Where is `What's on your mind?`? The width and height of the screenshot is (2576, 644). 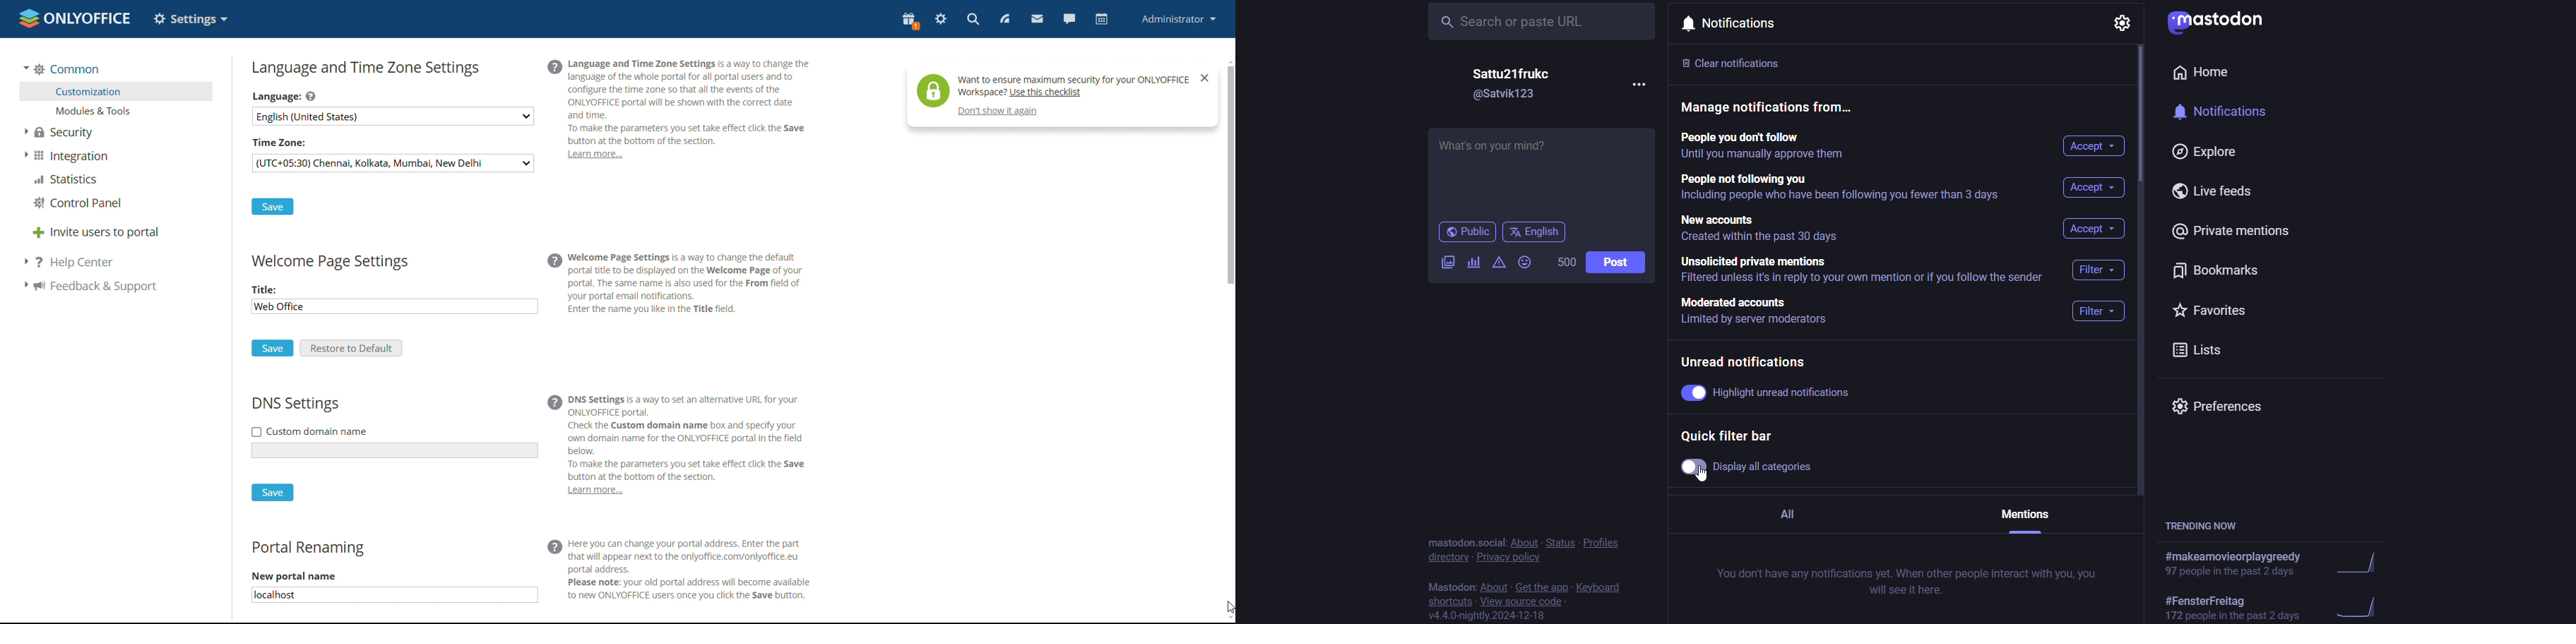 What's on your mind? is located at coordinates (1539, 172).